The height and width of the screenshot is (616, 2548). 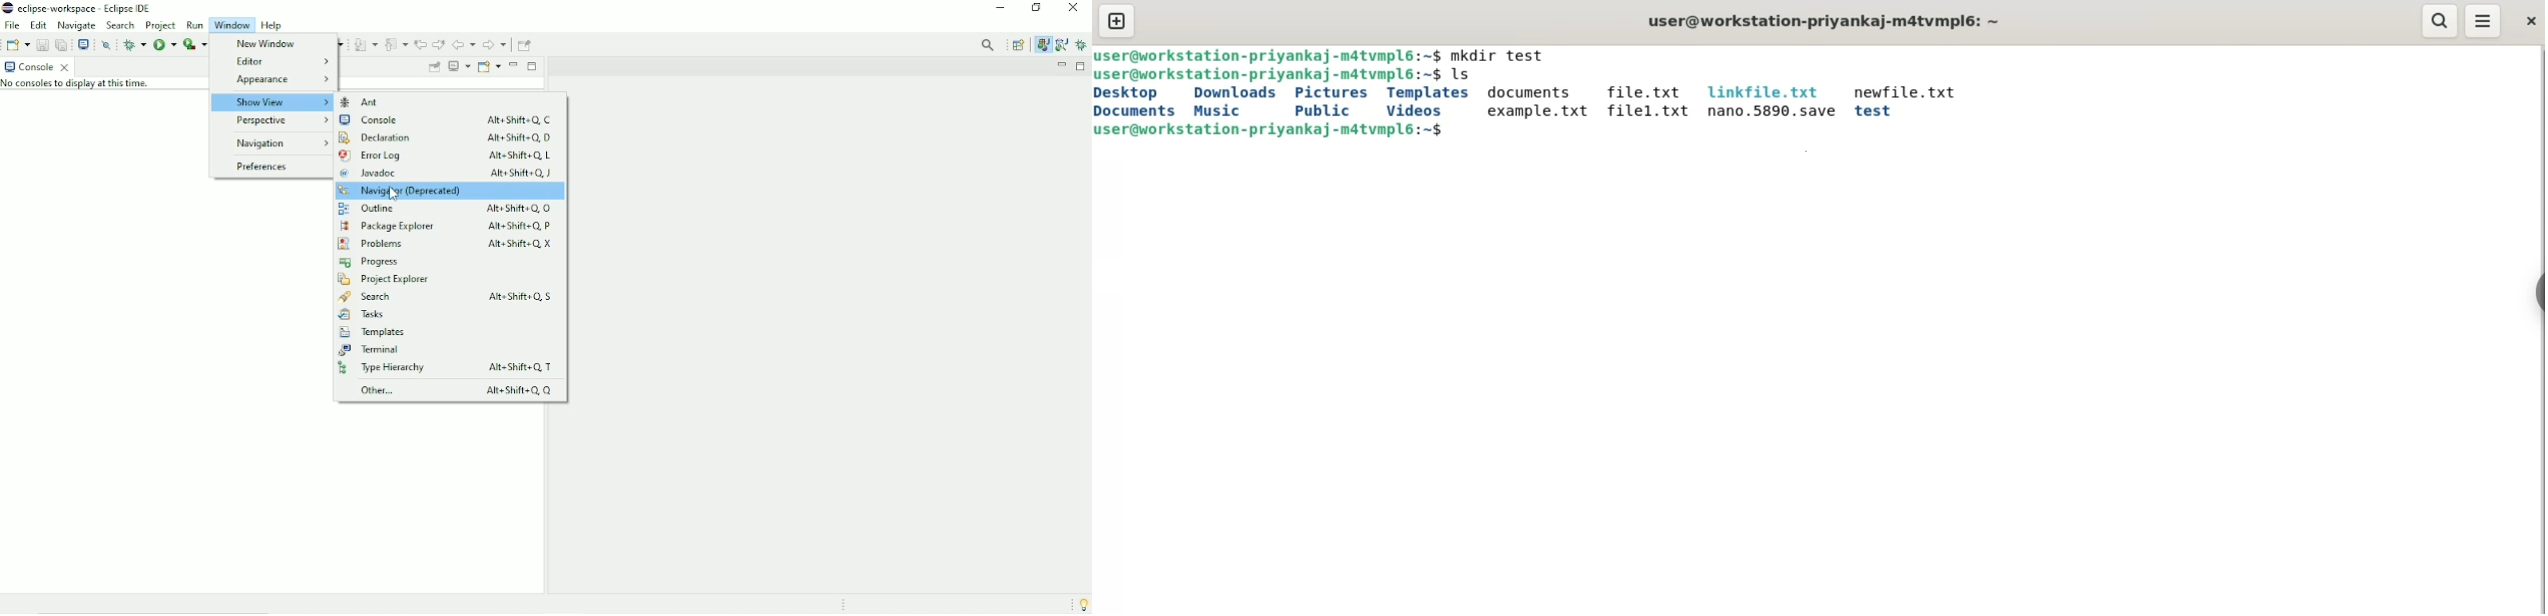 What do you see at coordinates (2485, 21) in the screenshot?
I see `menu` at bounding box center [2485, 21].